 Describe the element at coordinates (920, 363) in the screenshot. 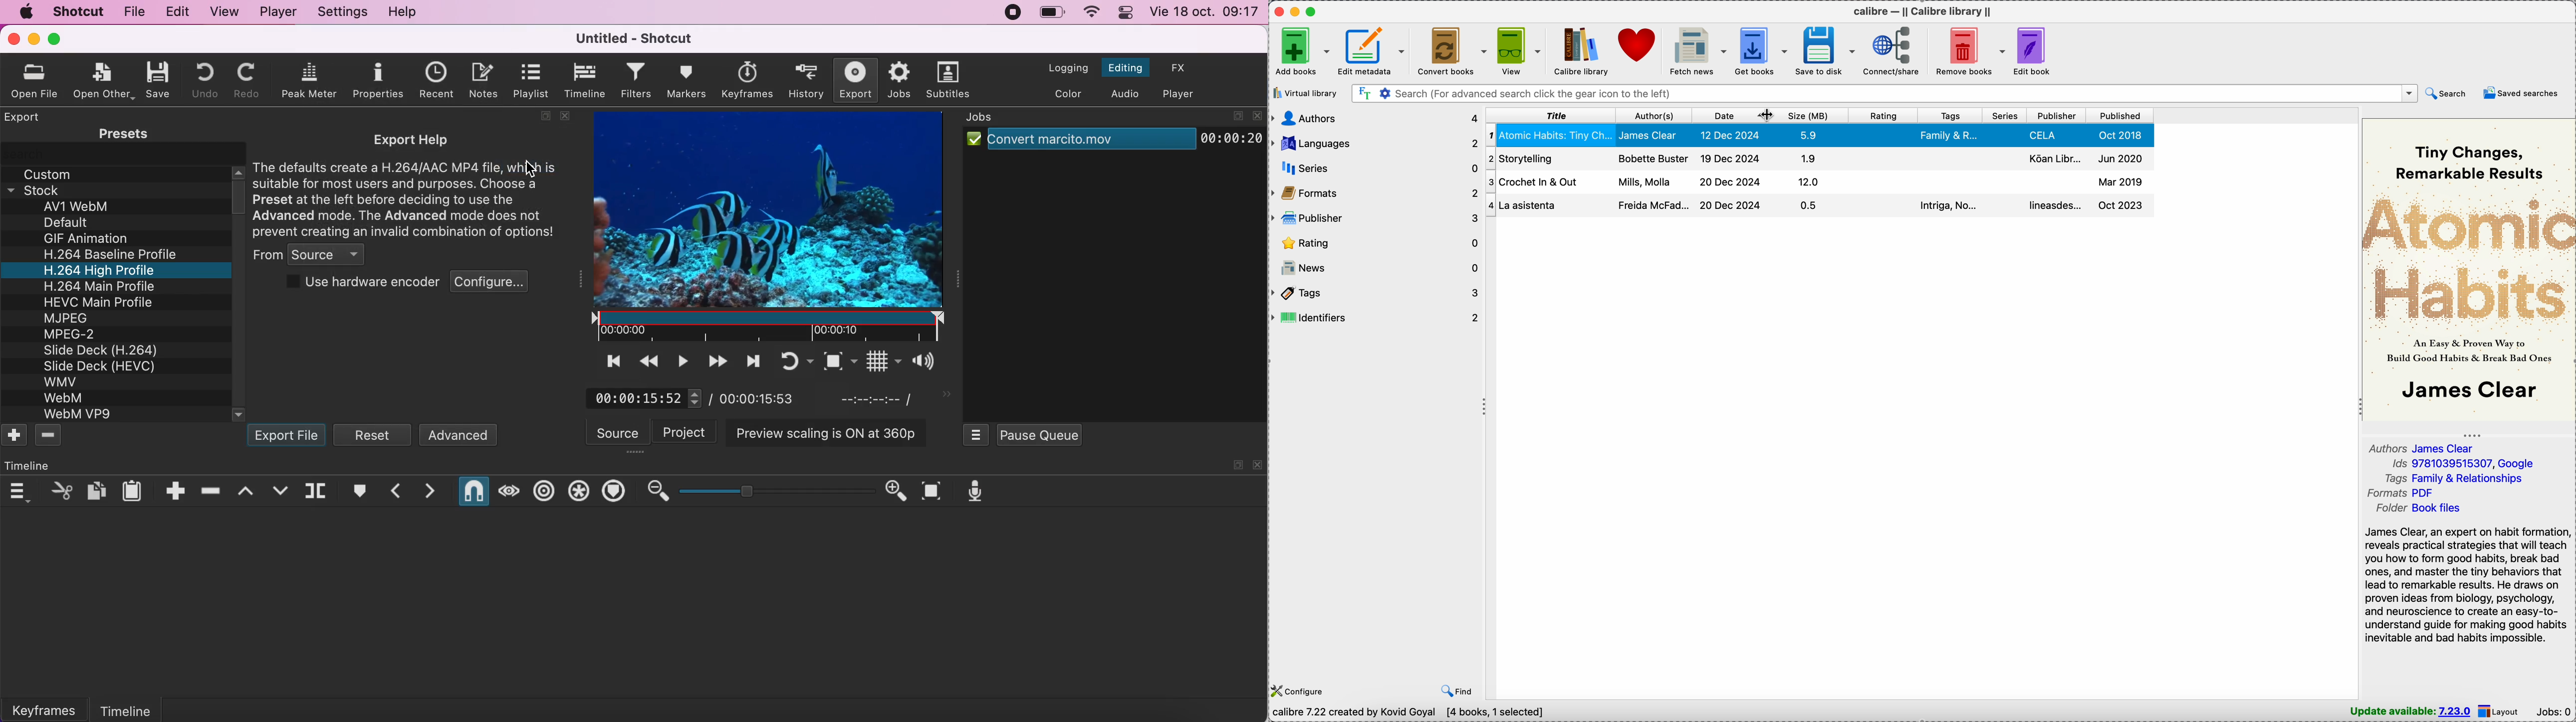

I see `show the volume control` at that location.